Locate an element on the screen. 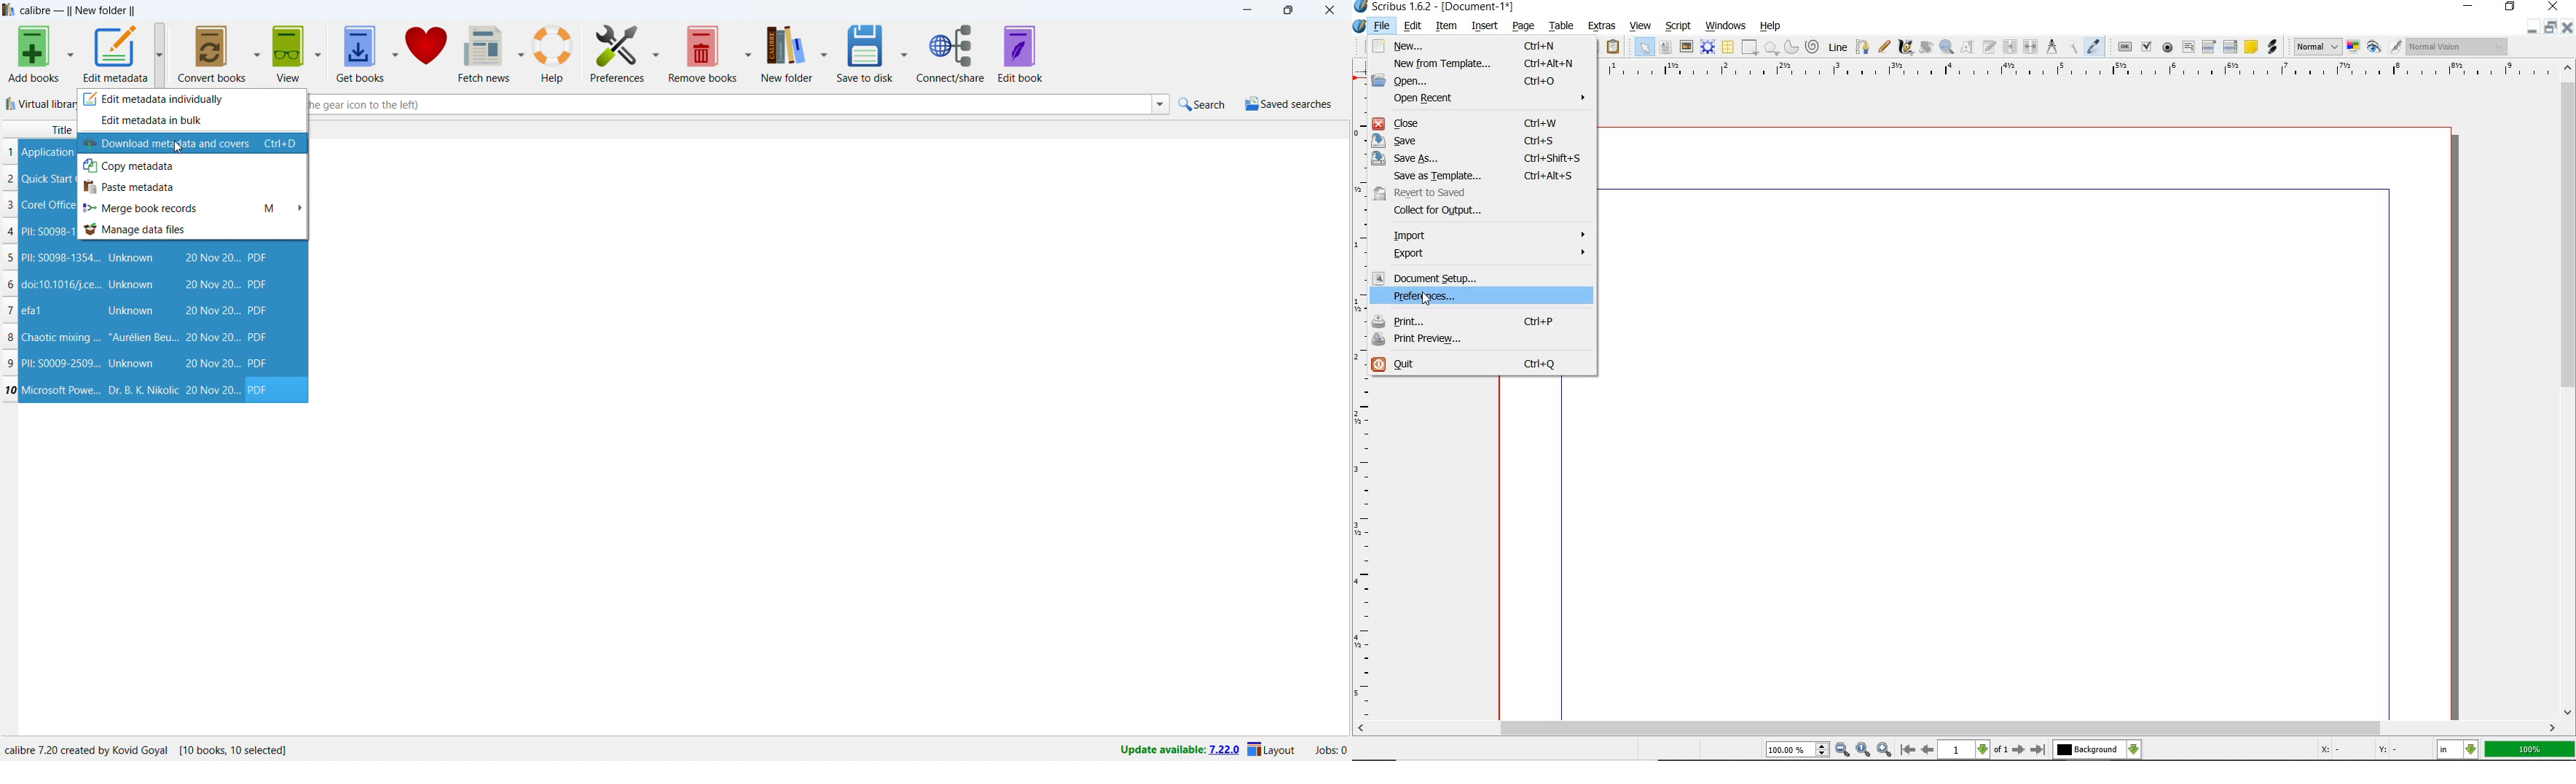  PDF is located at coordinates (259, 285).